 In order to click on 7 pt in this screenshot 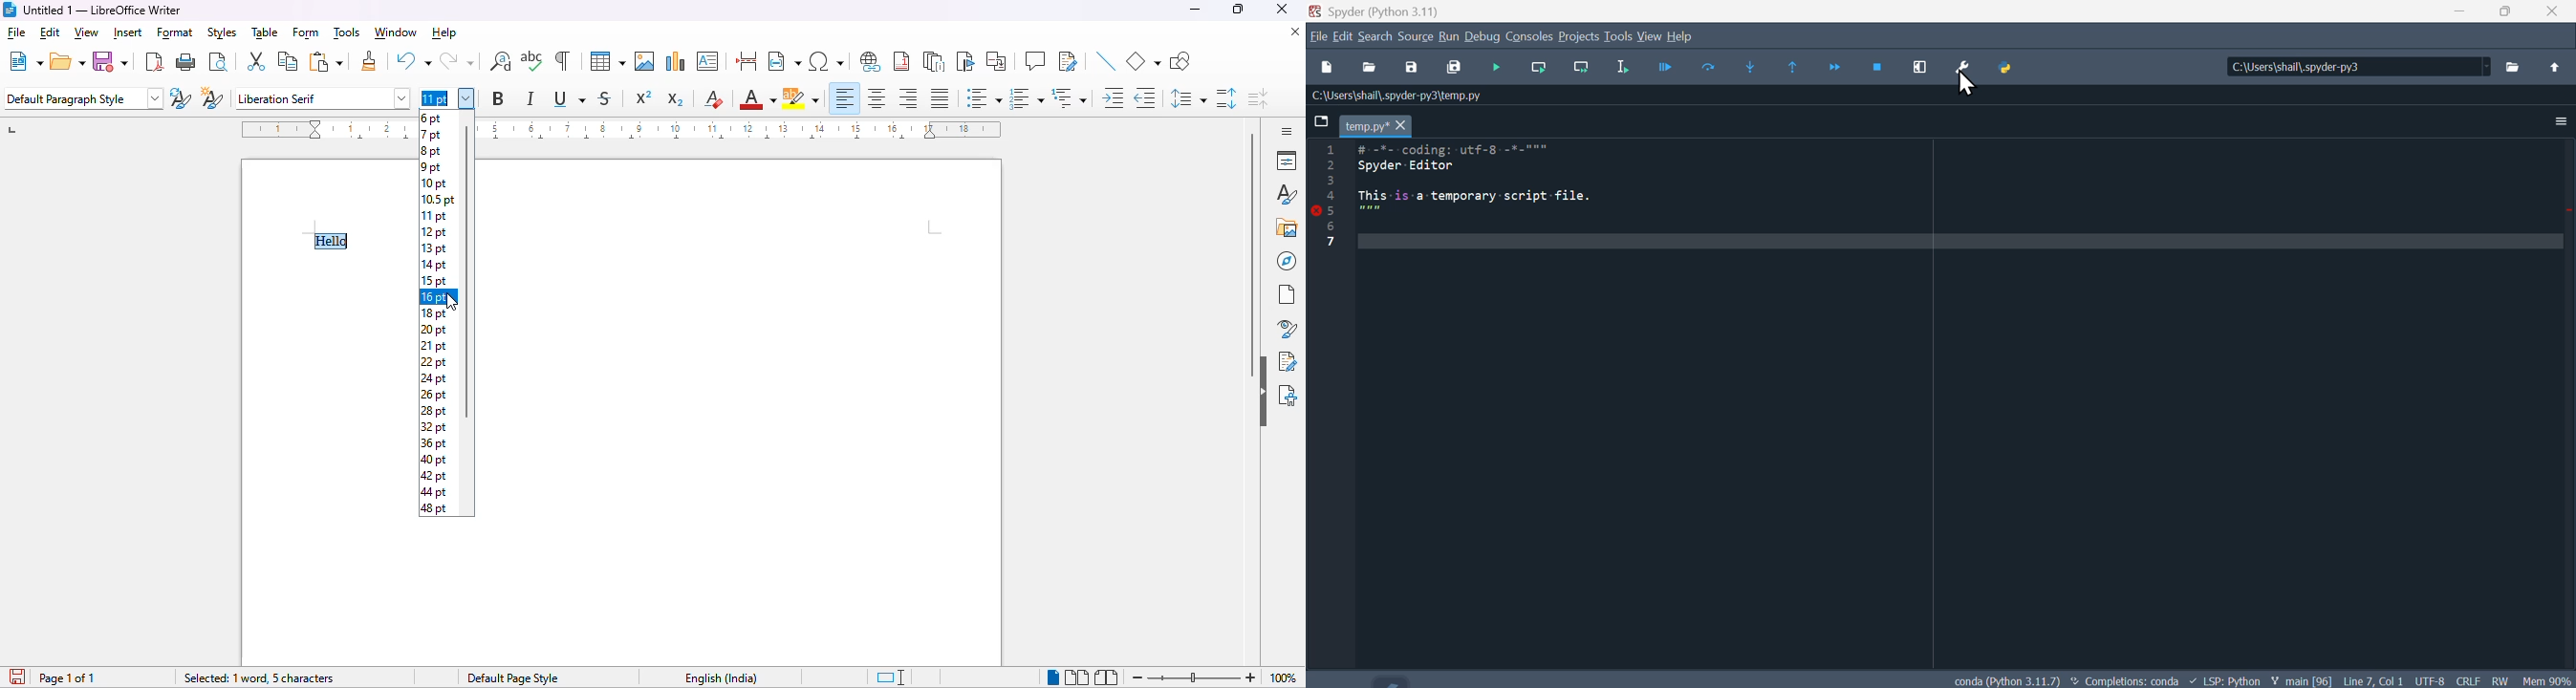, I will do `click(432, 135)`.